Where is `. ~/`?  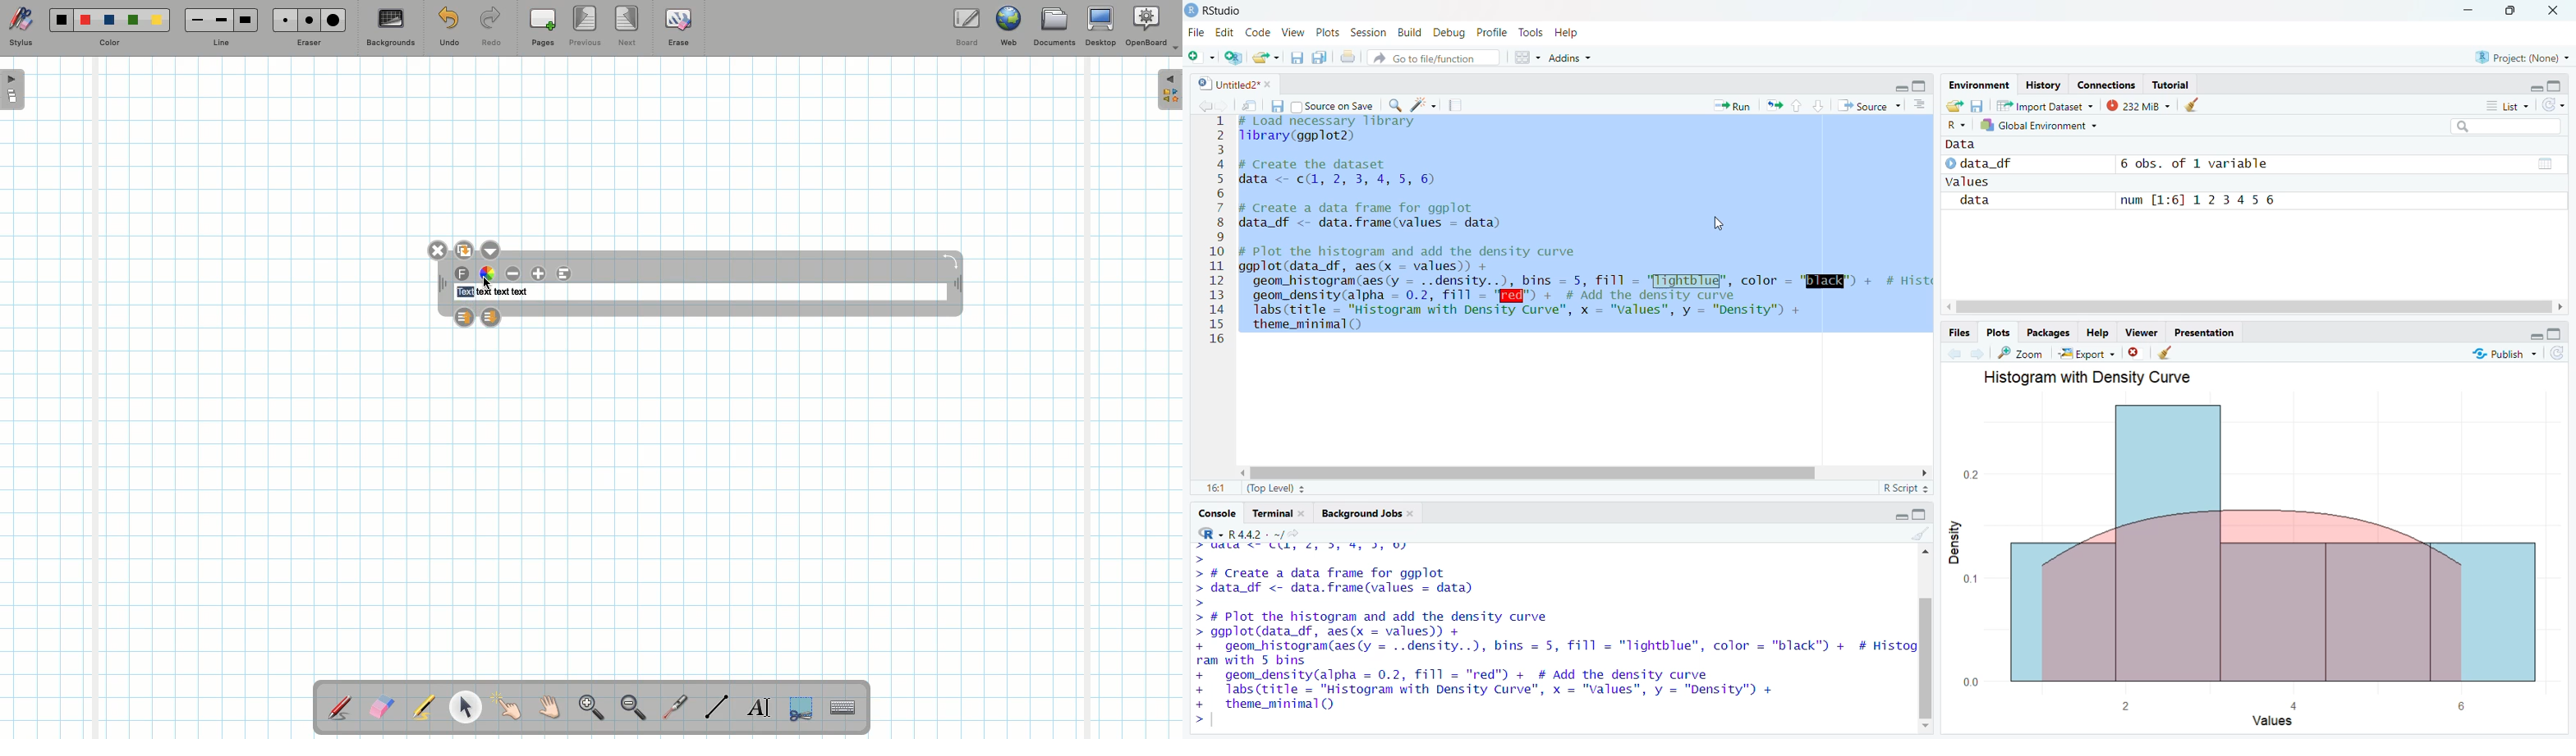
. ~/ is located at coordinates (1275, 533).